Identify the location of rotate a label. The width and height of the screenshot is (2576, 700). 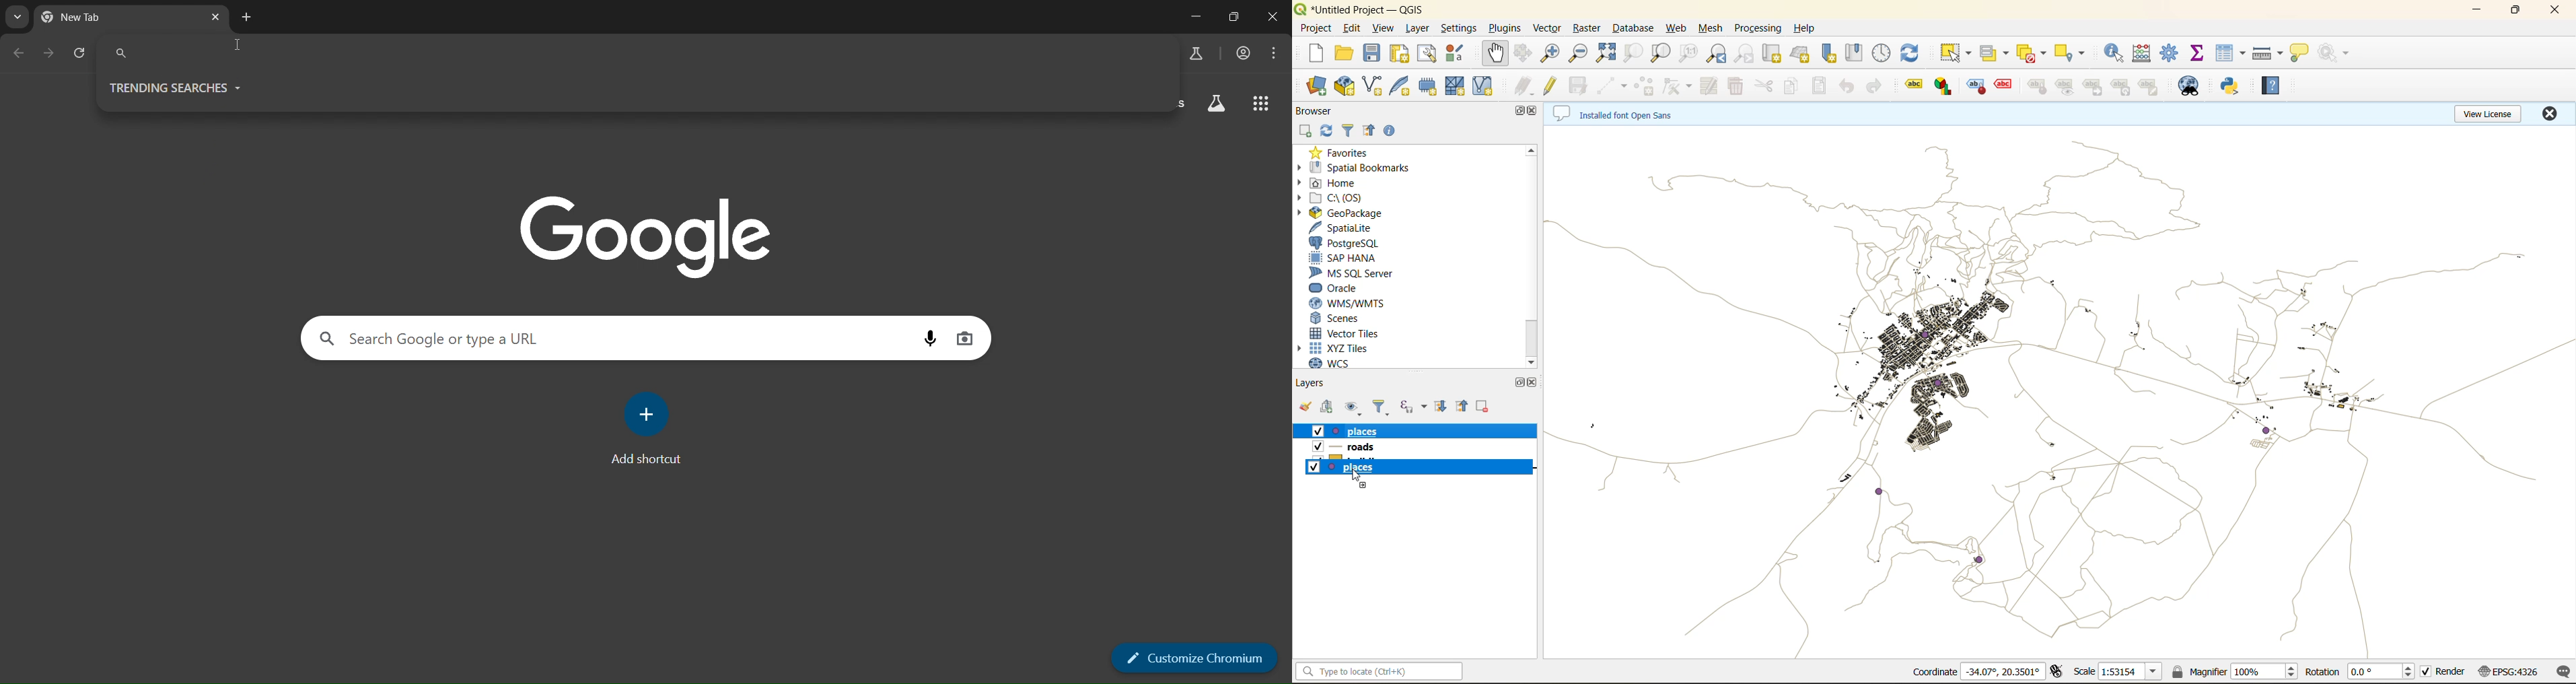
(2124, 86).